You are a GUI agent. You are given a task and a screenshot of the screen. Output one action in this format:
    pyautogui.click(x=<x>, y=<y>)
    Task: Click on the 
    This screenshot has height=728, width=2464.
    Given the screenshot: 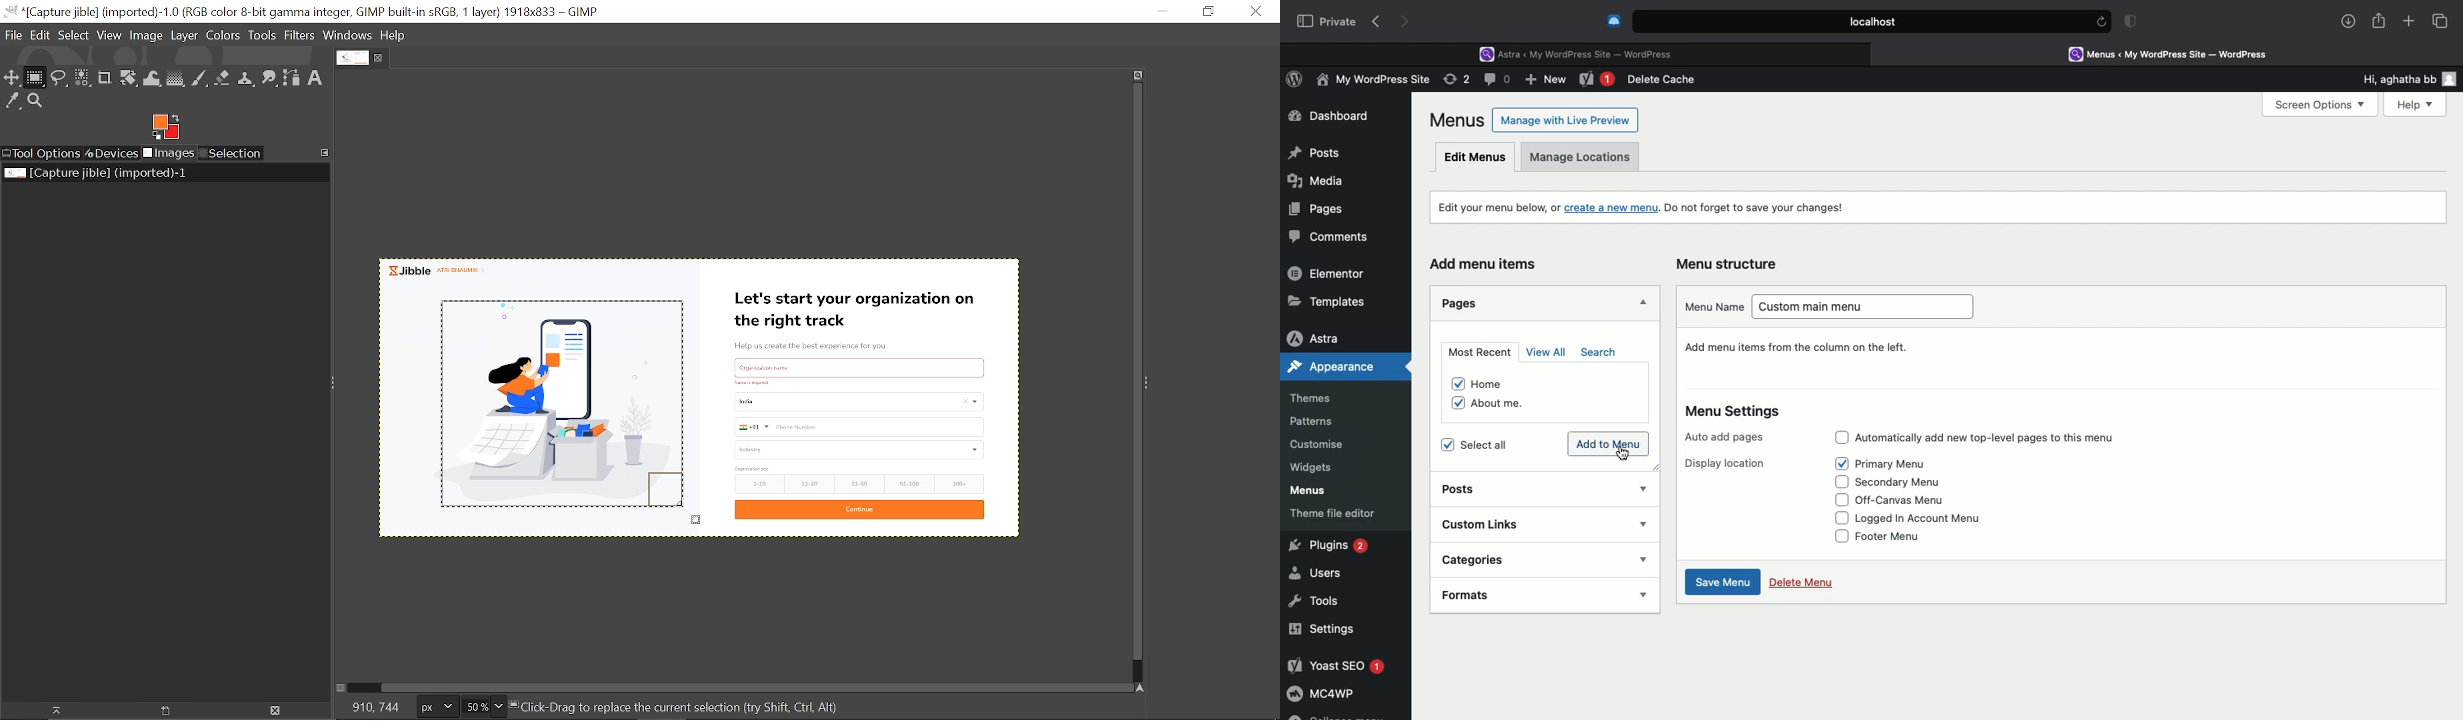 What is the action you would take?
    pyautogui.click(x=752, y=382)
    